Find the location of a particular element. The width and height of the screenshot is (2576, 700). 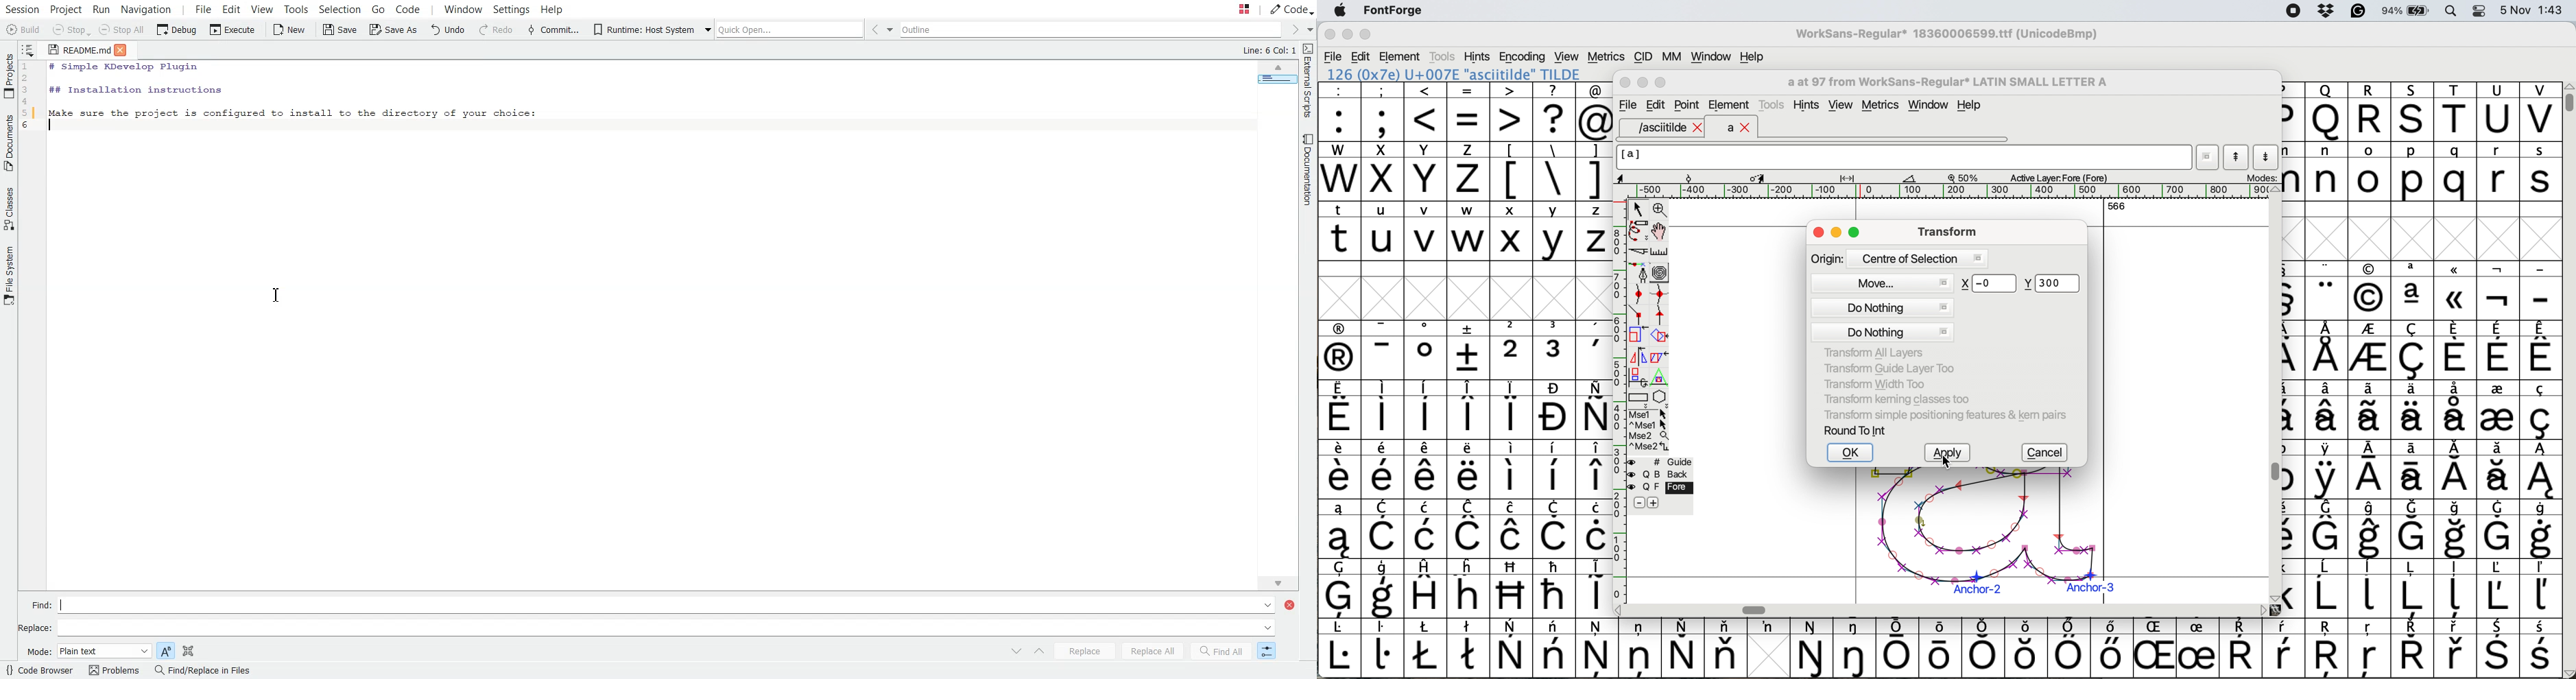

symbol is located at coordinates (2542, 649).